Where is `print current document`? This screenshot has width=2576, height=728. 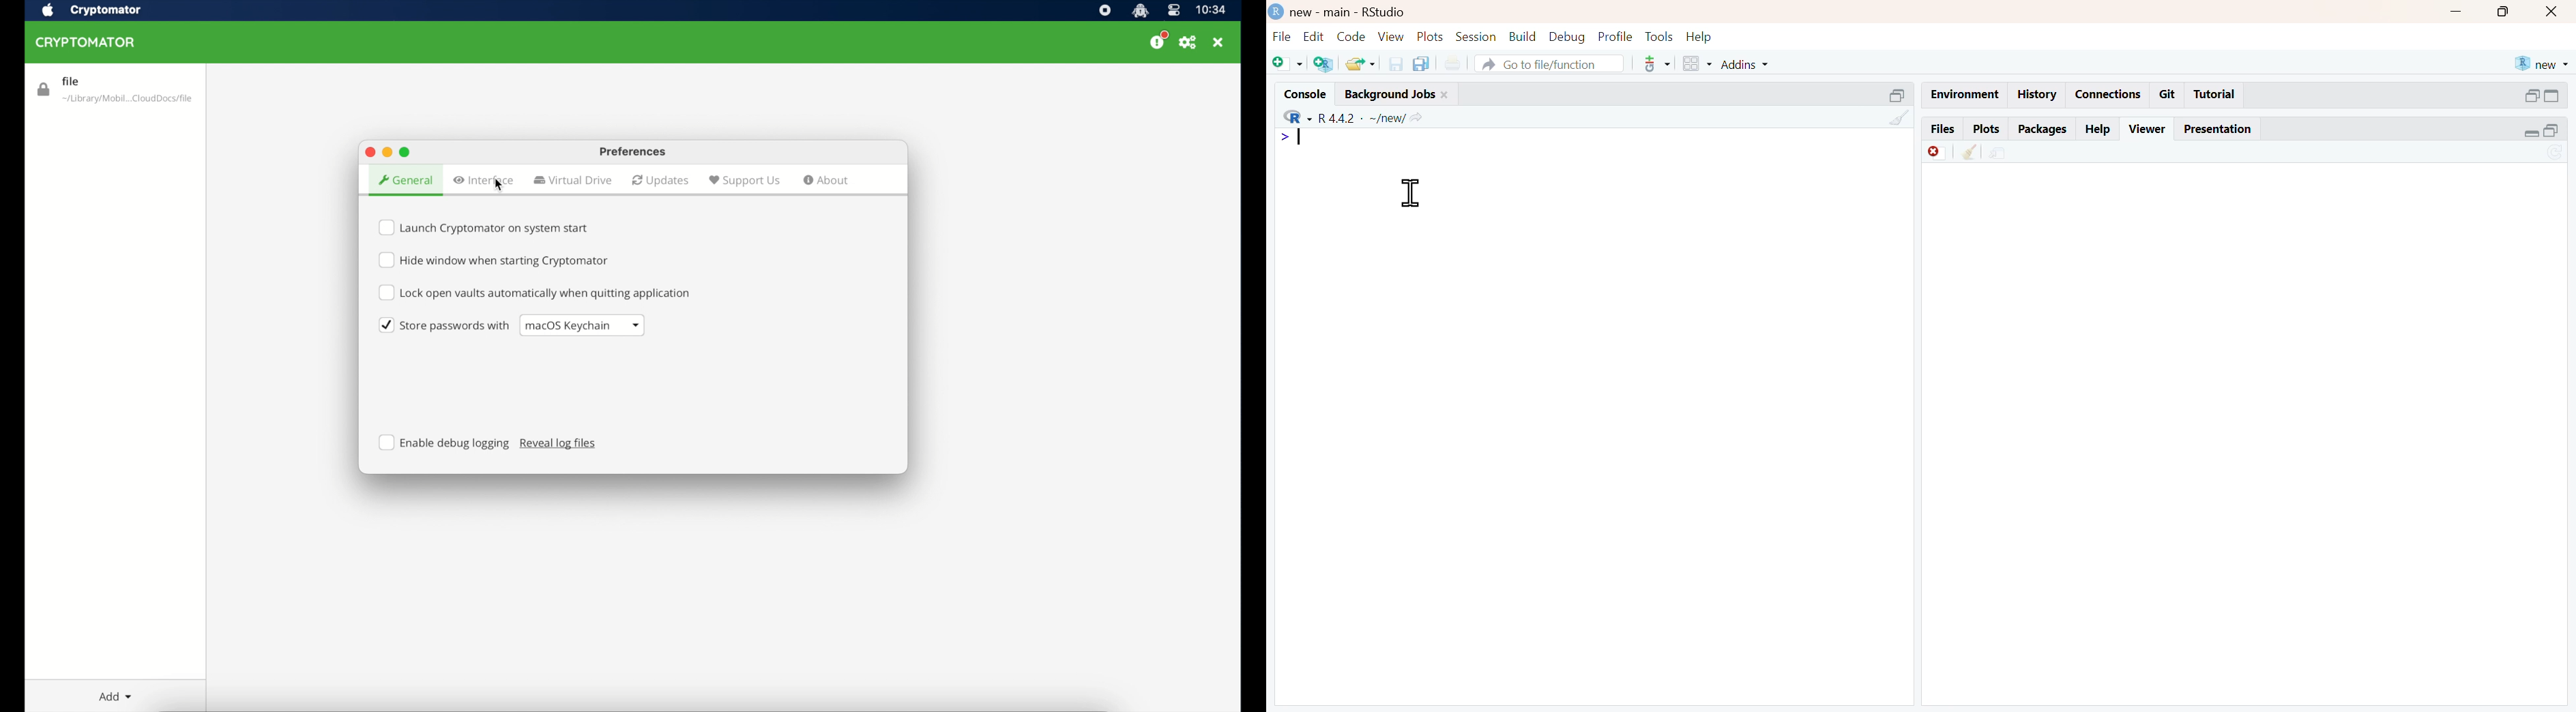 print current document is located at coordinates (1459, 63).